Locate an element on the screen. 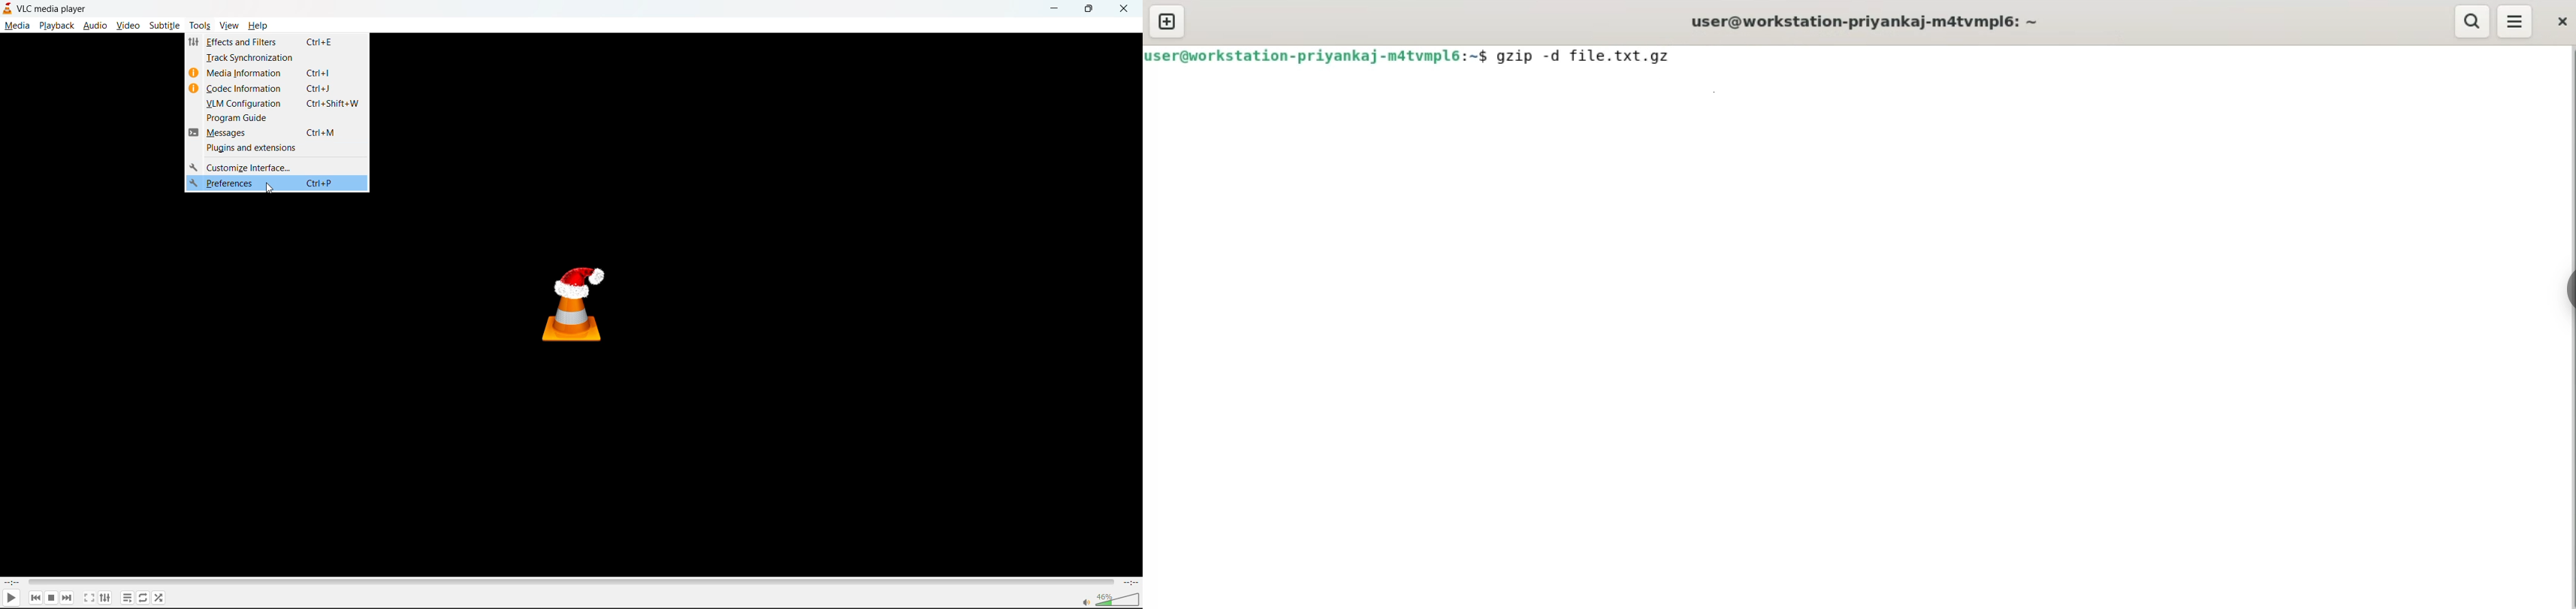 This screenshot has width=2576, height=616. tools is located at coordinates (201, 26).